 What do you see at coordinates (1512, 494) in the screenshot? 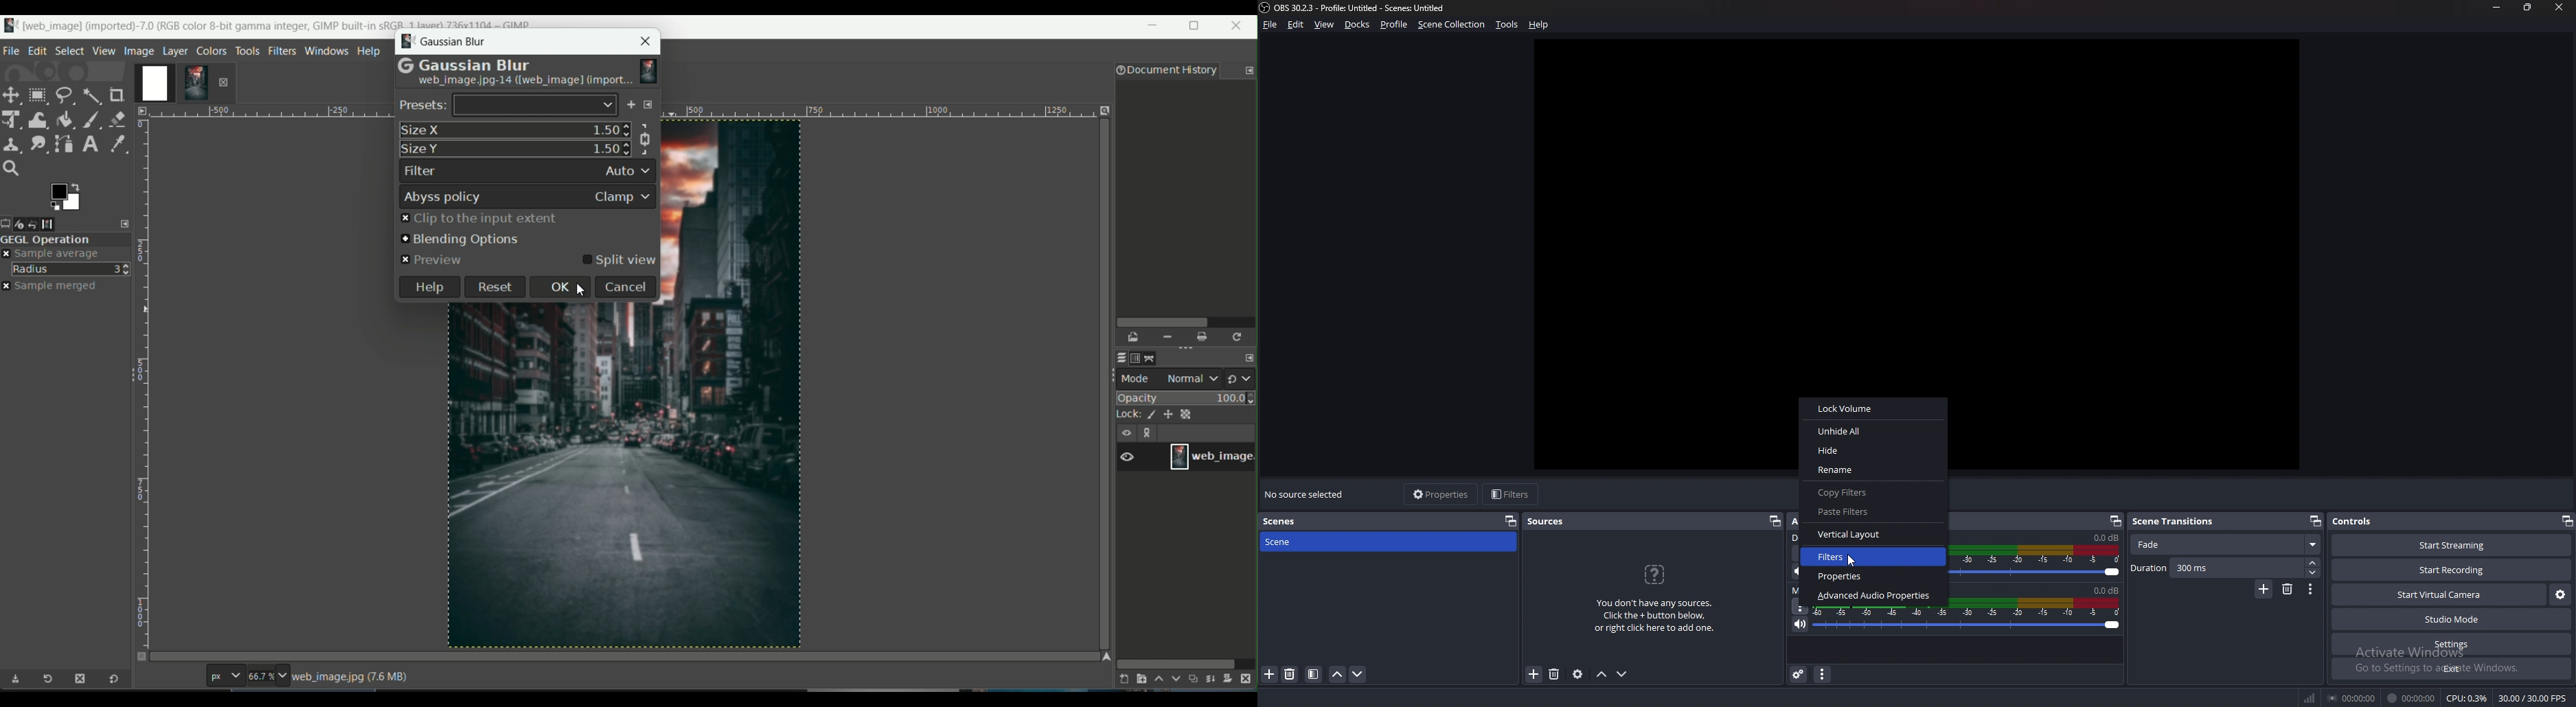
I see `filters` at bounding box center [1512, 494].